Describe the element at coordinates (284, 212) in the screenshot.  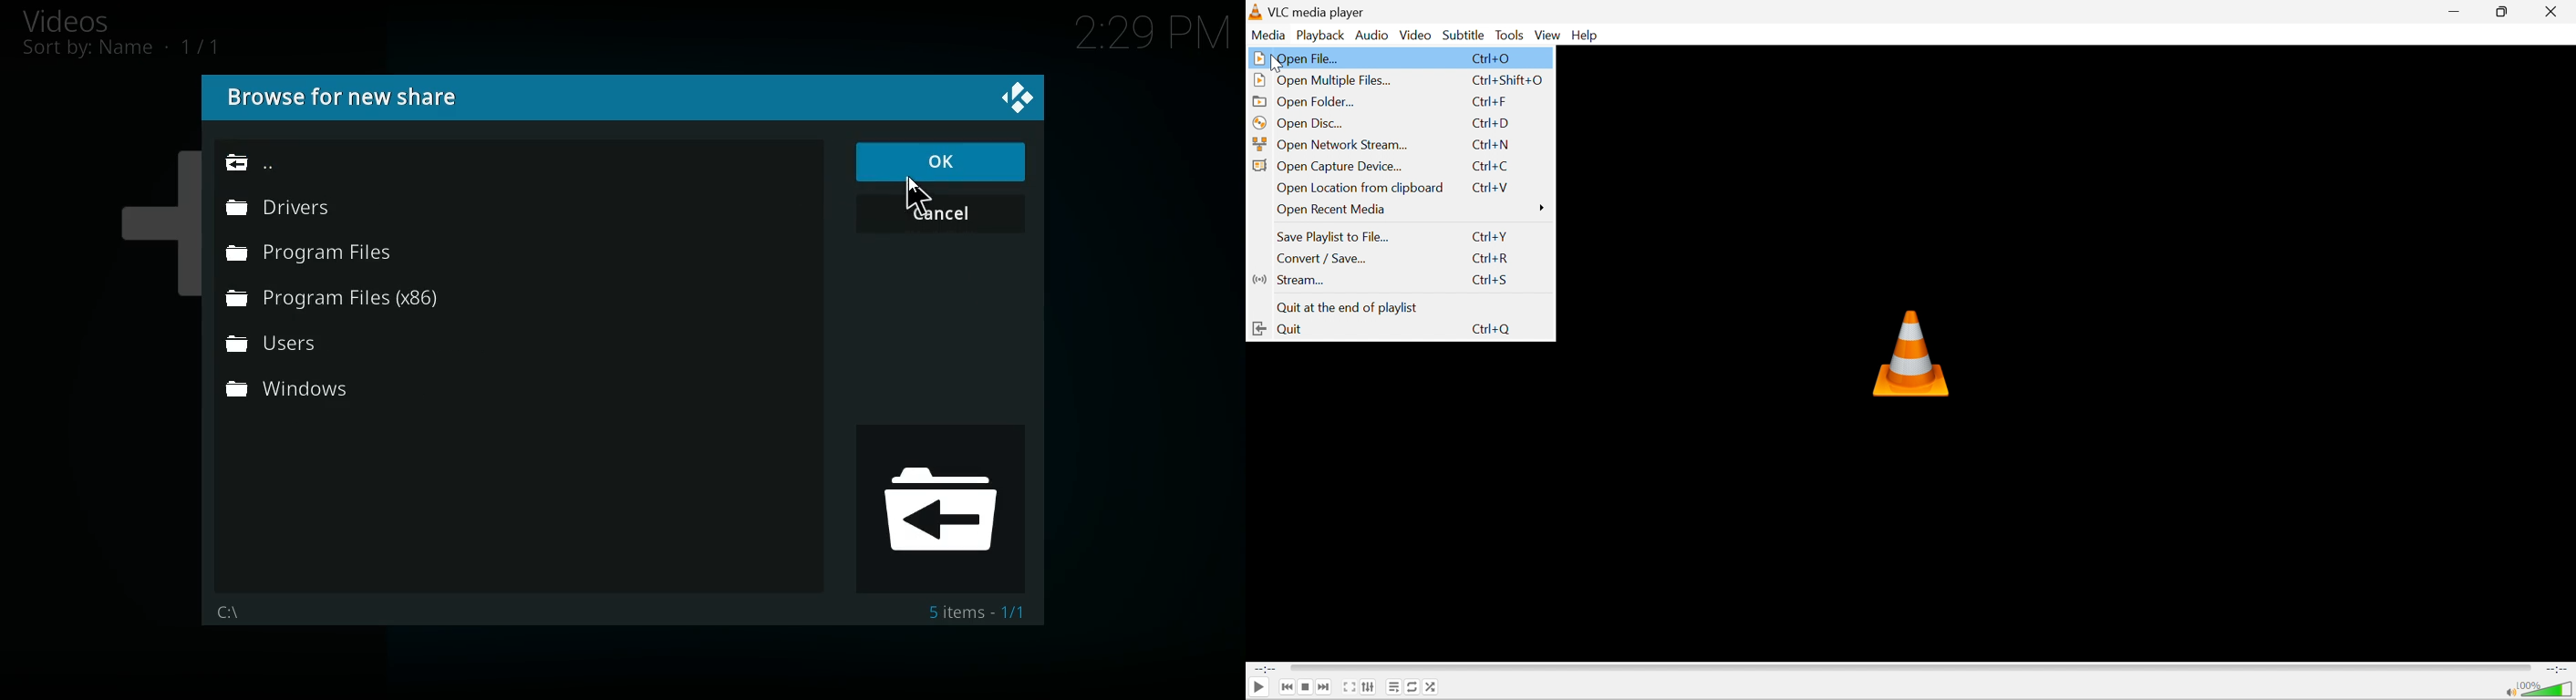
I see `drivers` at that location.